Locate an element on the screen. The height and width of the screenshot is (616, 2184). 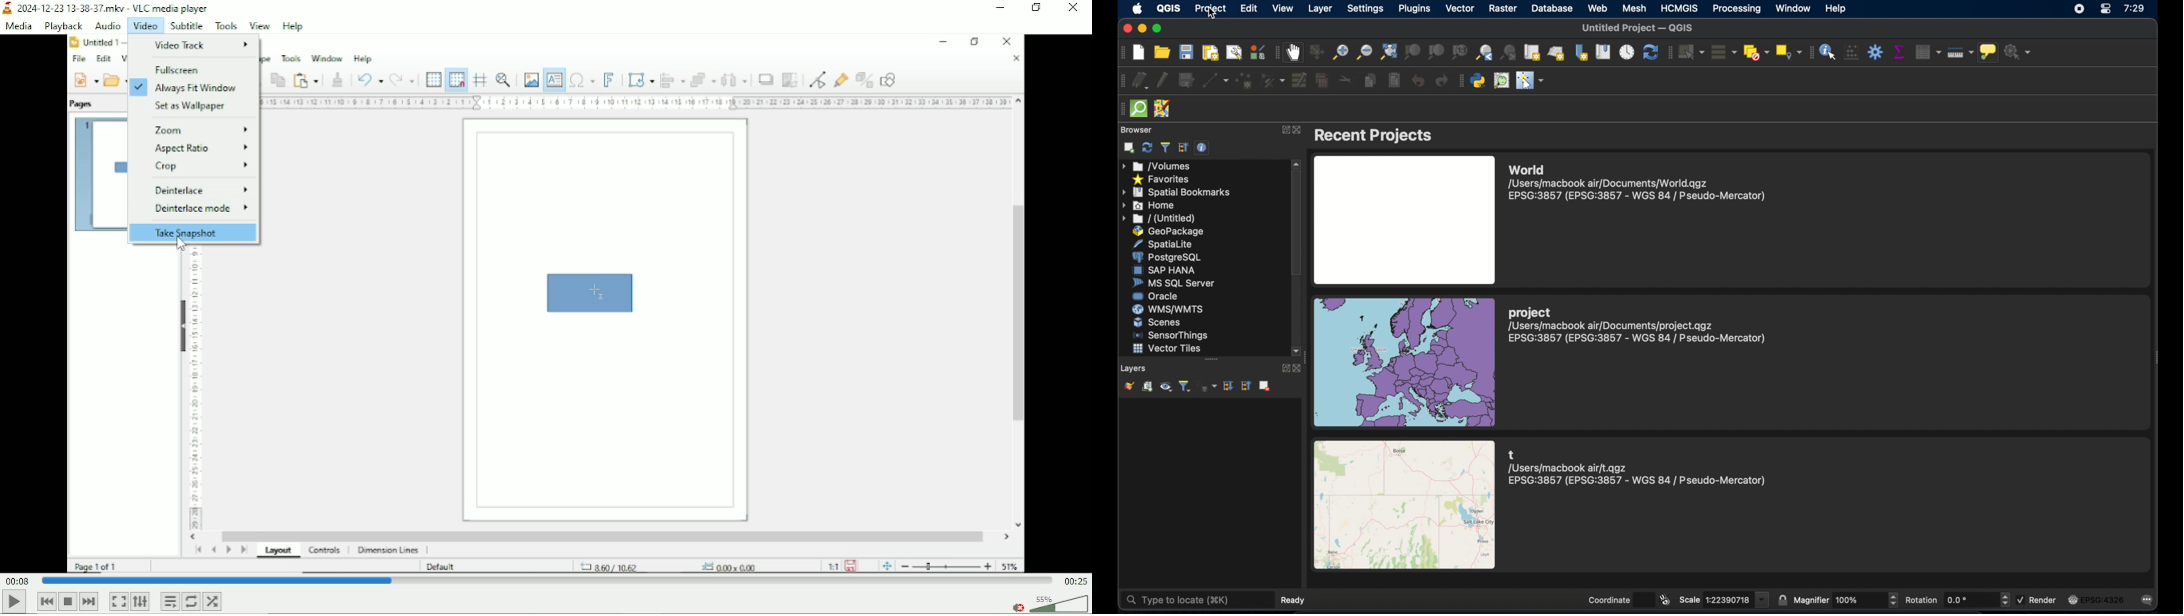
coordinate value is located at coordinates (1644, 600).